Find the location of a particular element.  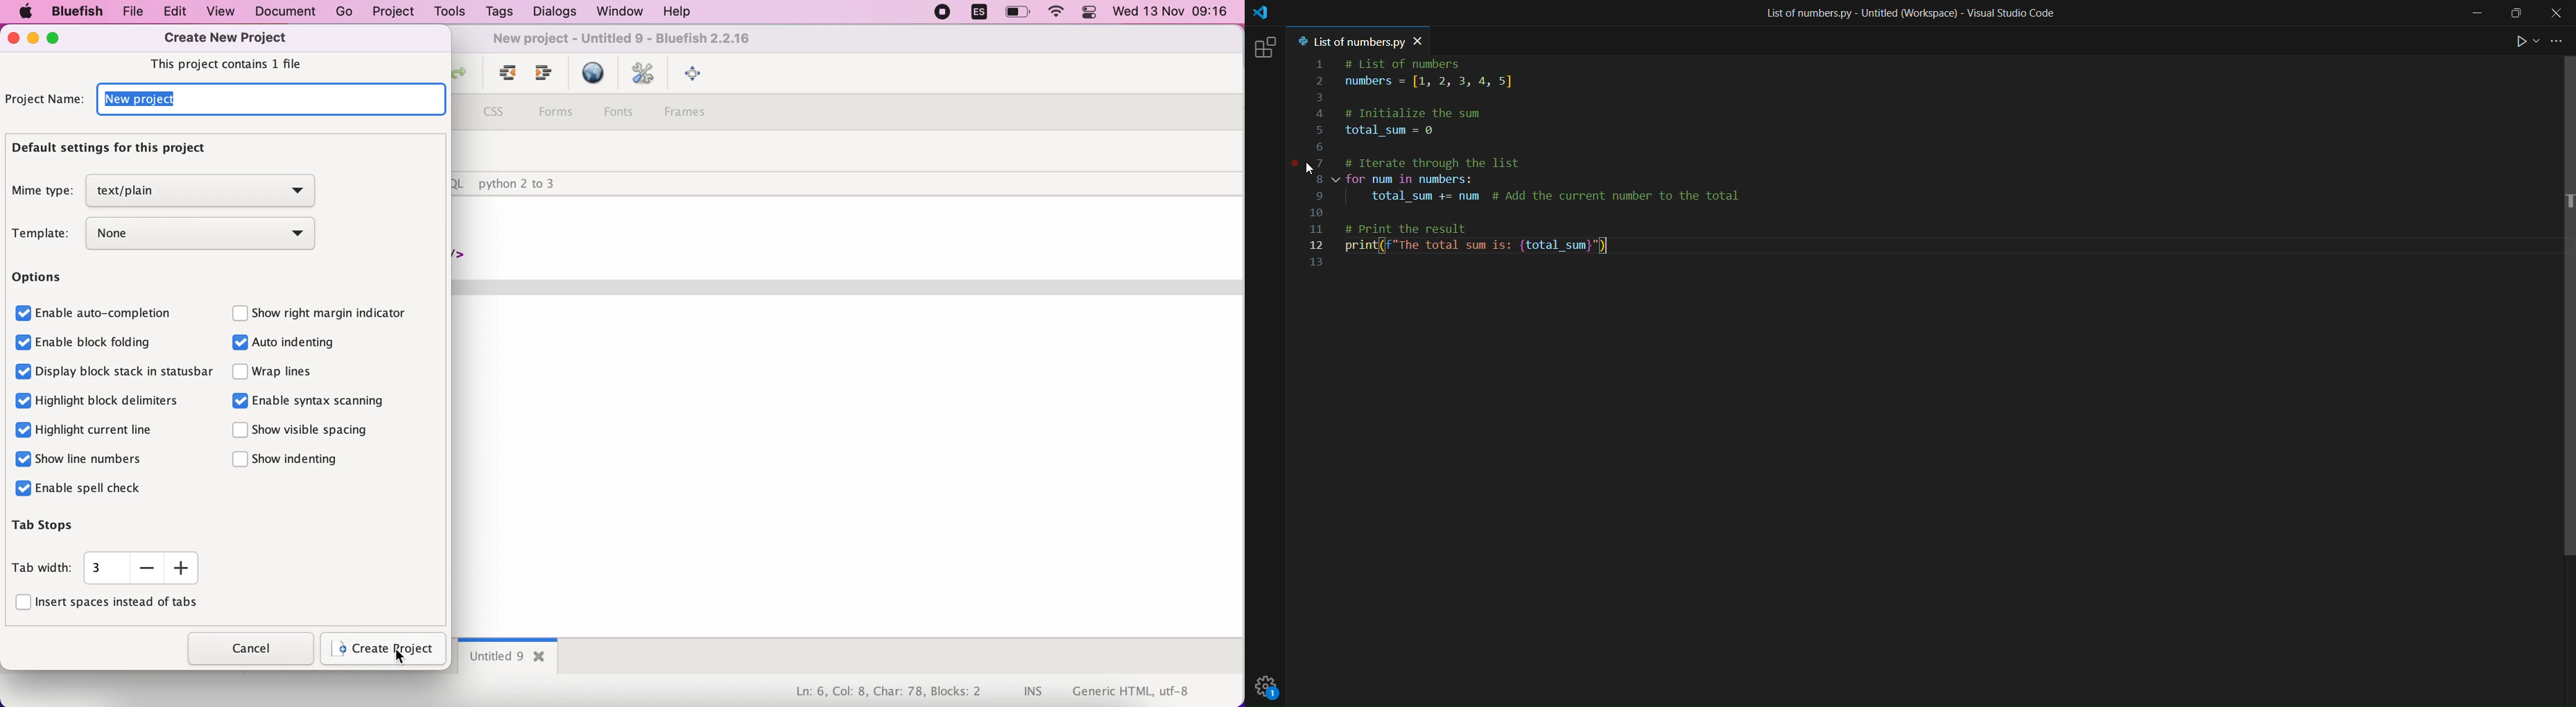

dialogs is located at coordinates (552, 12).